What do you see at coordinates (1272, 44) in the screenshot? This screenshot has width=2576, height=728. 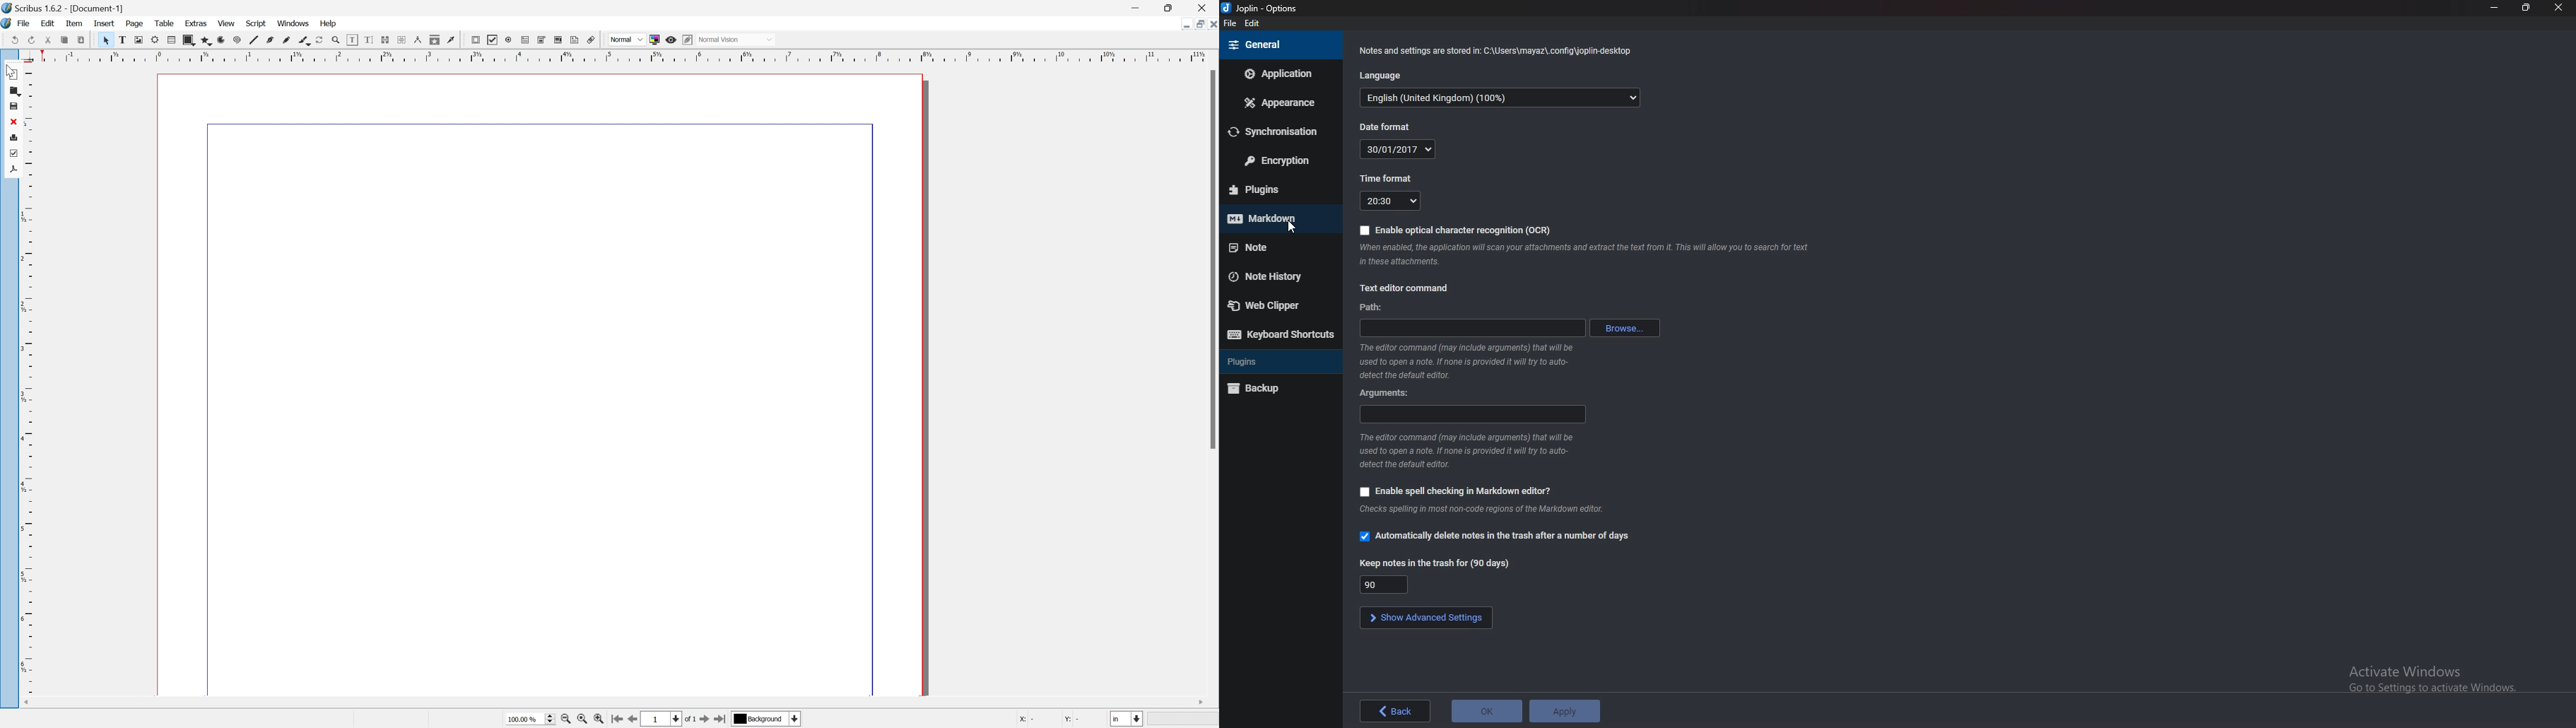 I see `General` at bounding box center [1272, 44].